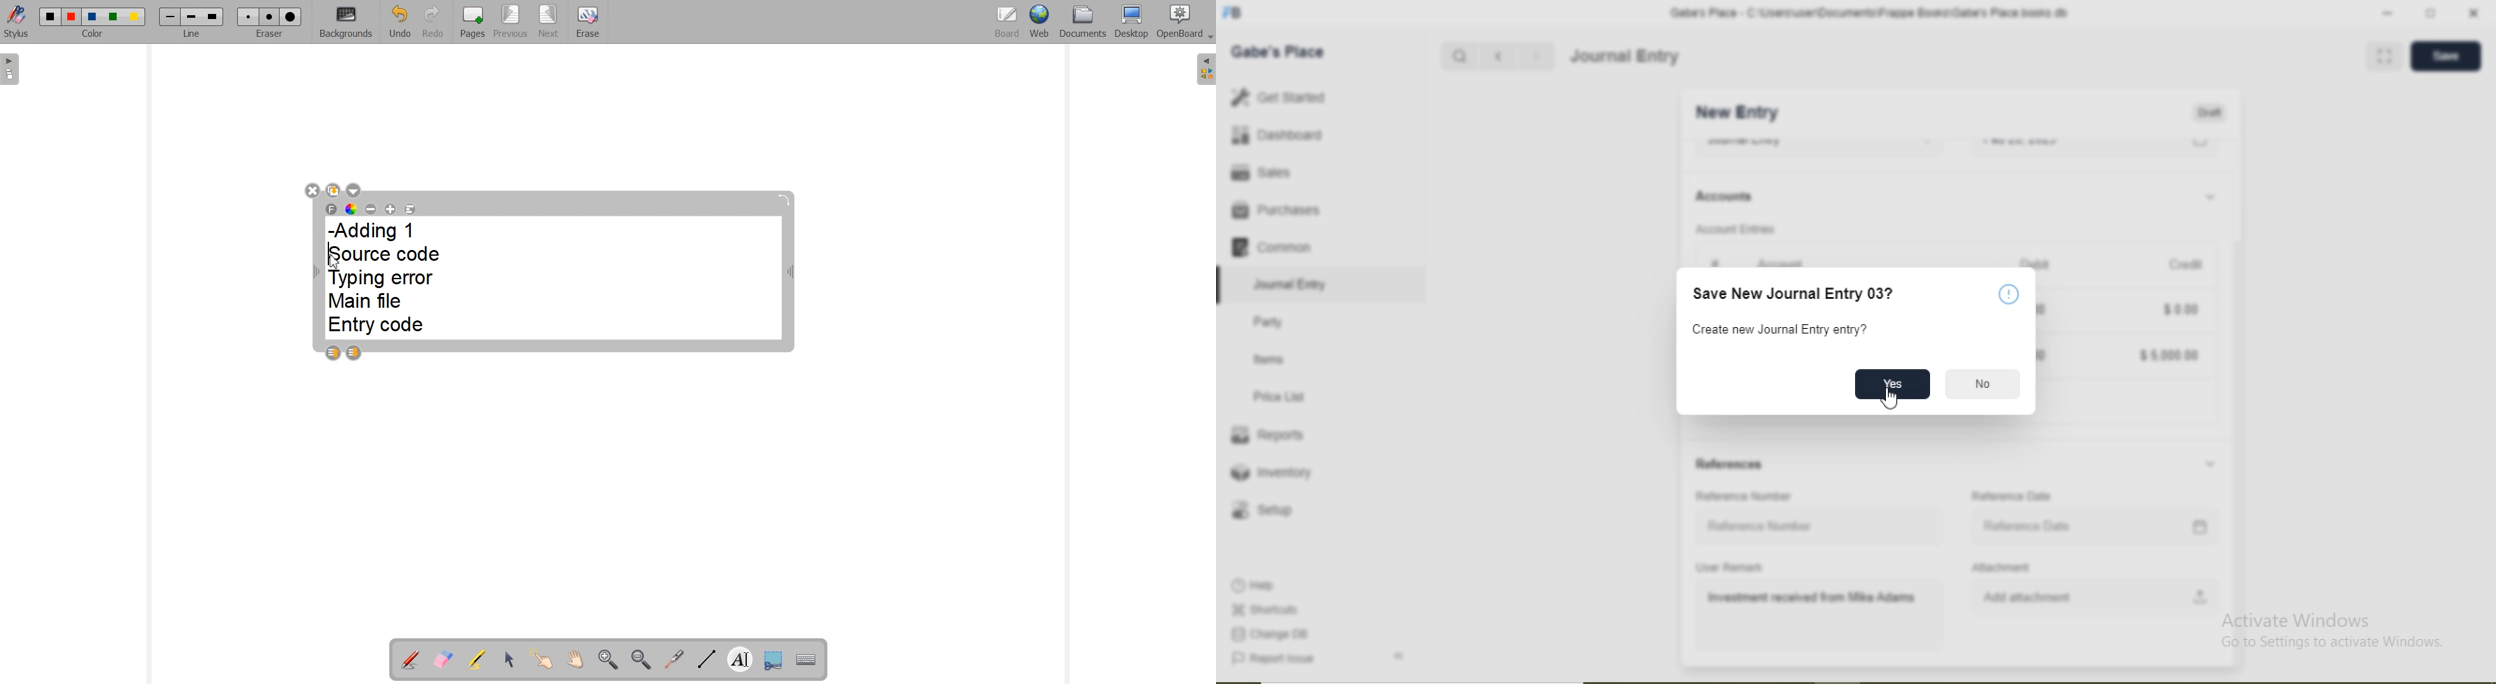 The width and height of the screenshot is (2520, 700). Describe the element at coordinates (1724, 196) in the screenshot. I see `Accounts` at that location.